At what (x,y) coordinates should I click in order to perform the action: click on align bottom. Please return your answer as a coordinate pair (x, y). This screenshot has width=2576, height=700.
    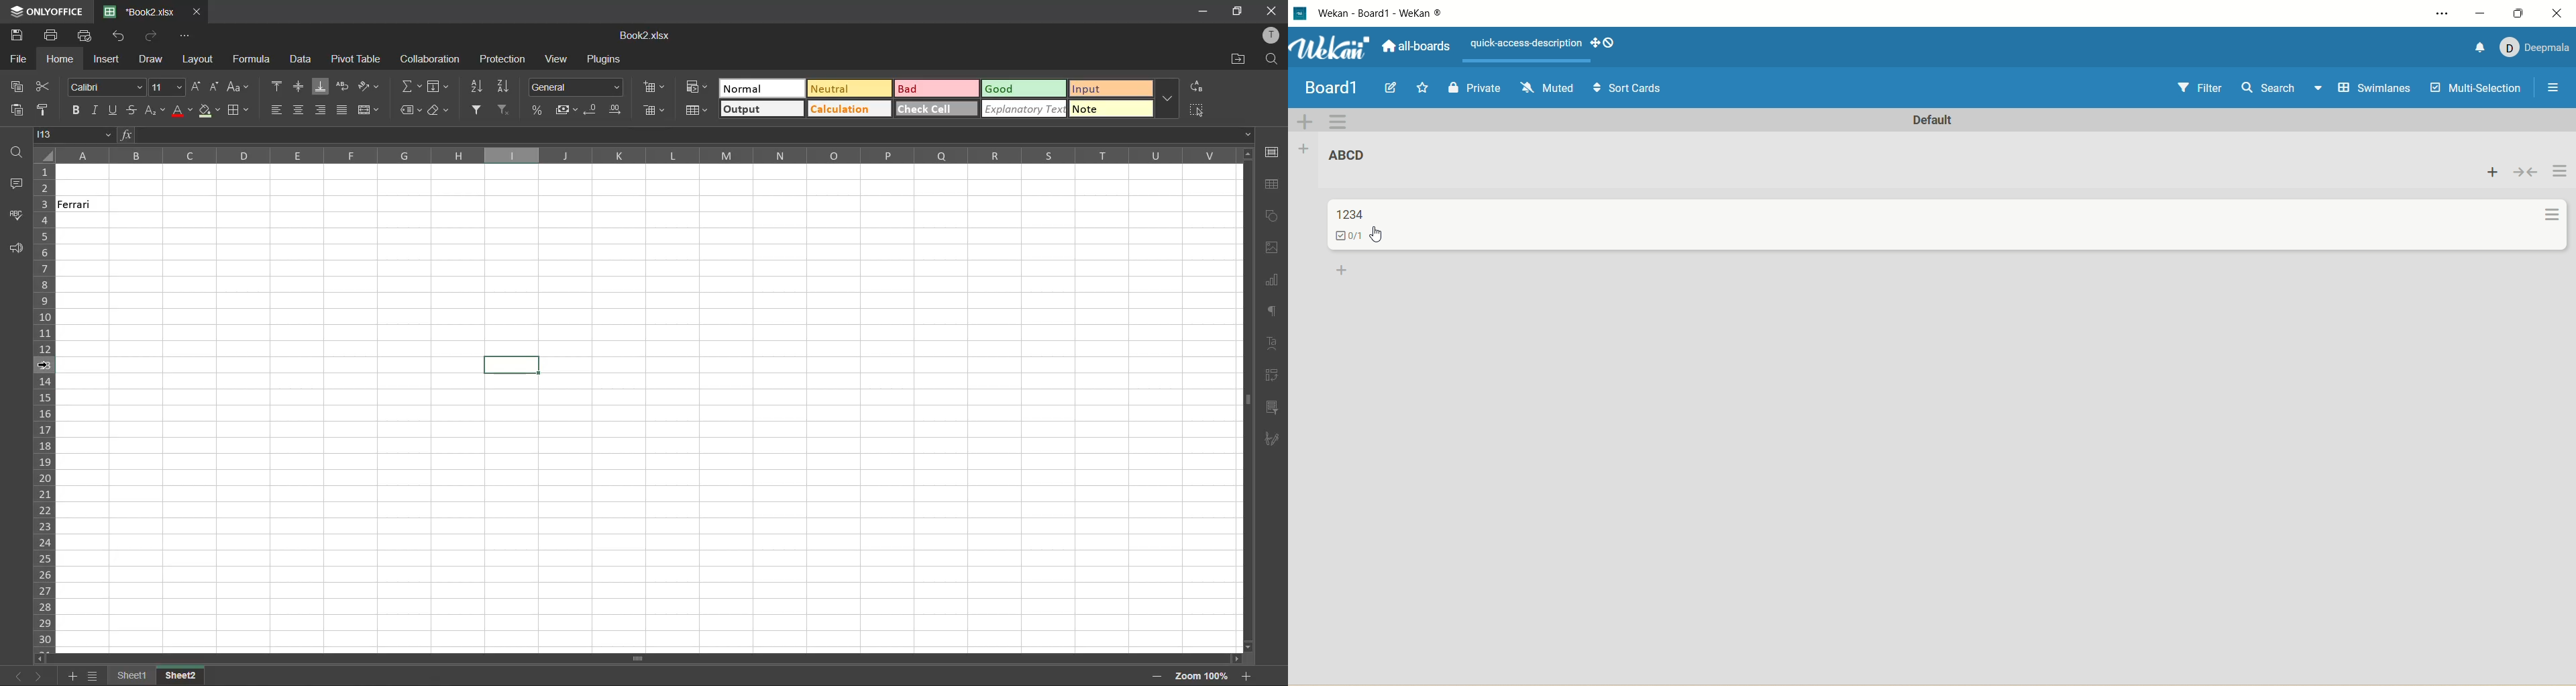
    Looking at the image, I should click on (321, 86).